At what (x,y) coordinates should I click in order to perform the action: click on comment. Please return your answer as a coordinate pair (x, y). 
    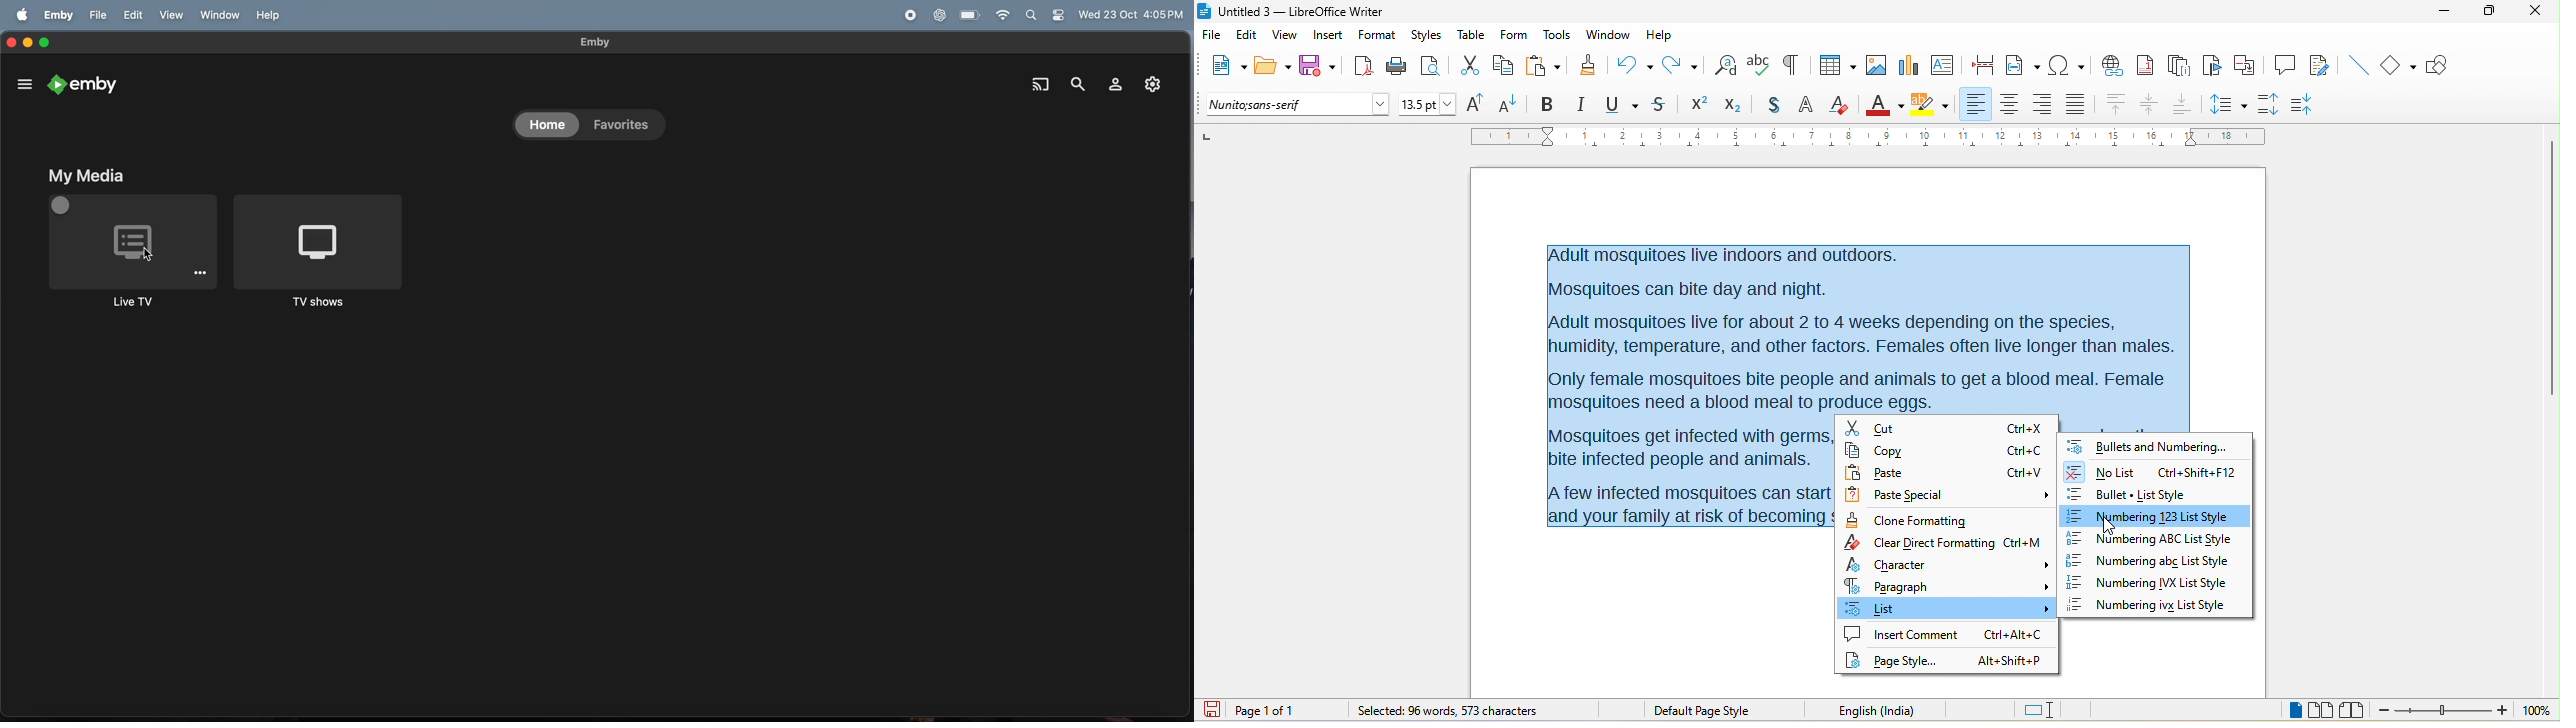
    Looking at the image, I should click on (2286, 66).